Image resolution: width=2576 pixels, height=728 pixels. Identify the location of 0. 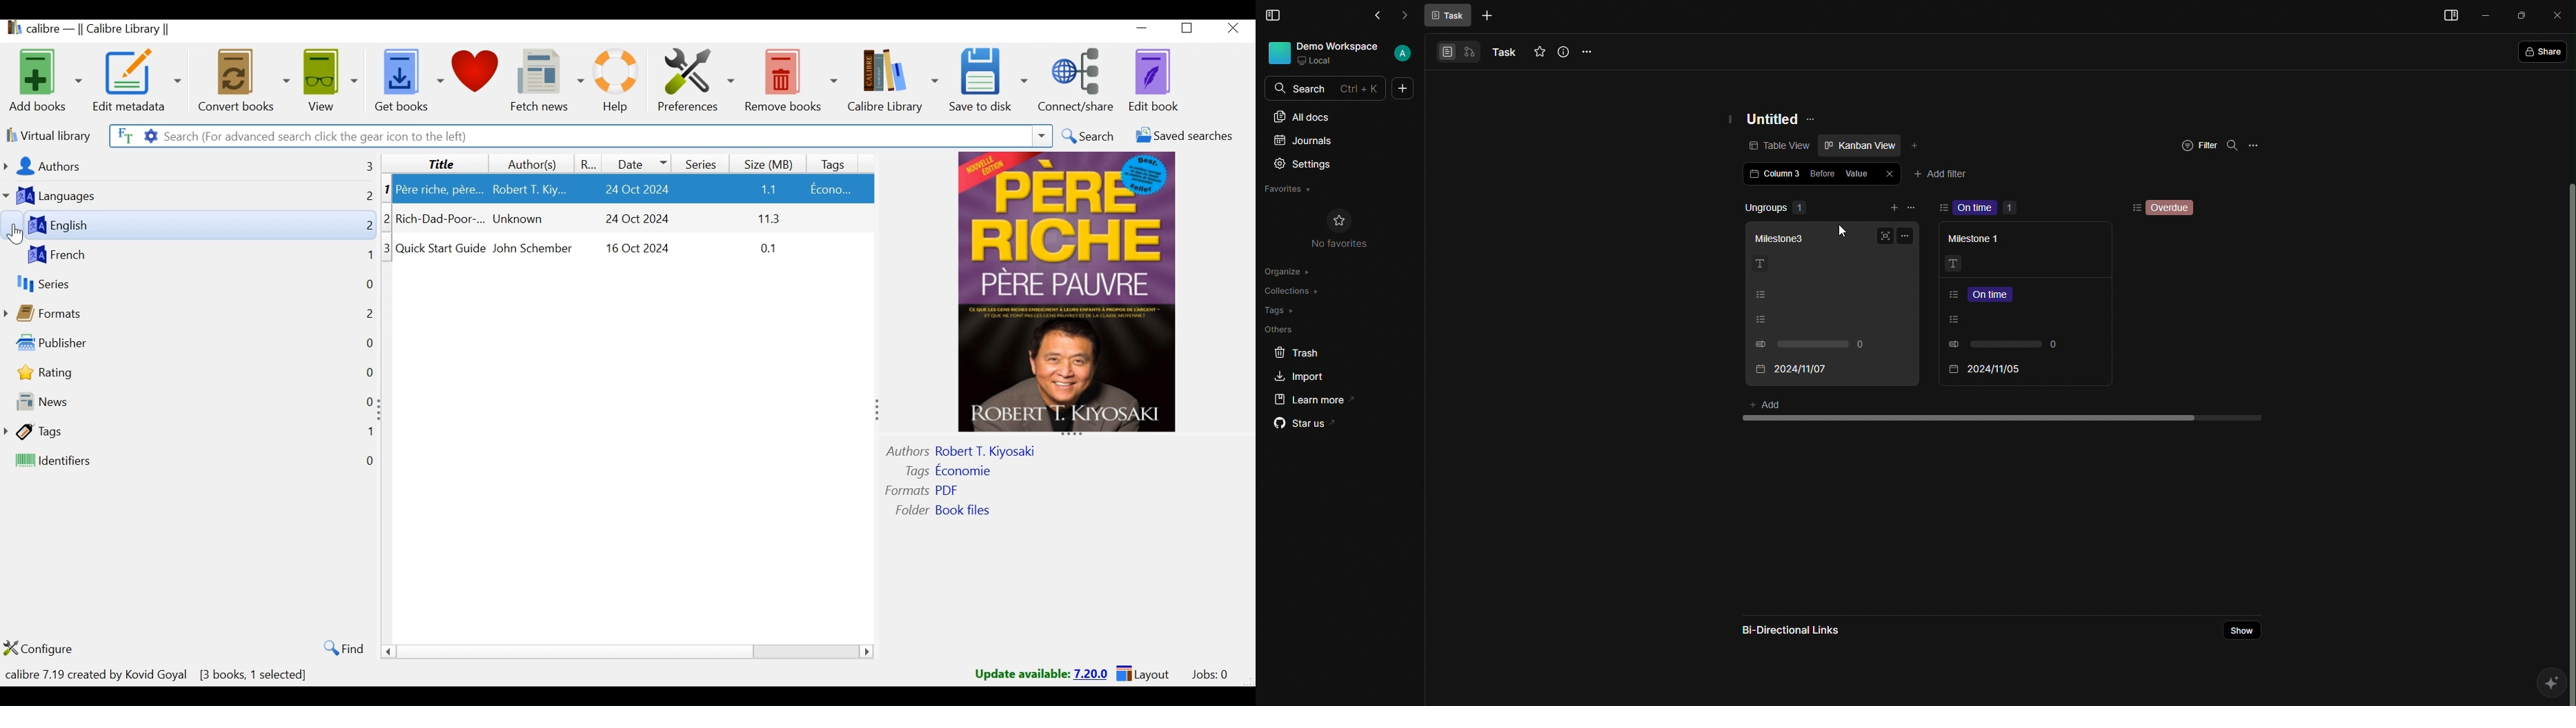
(370, 341).